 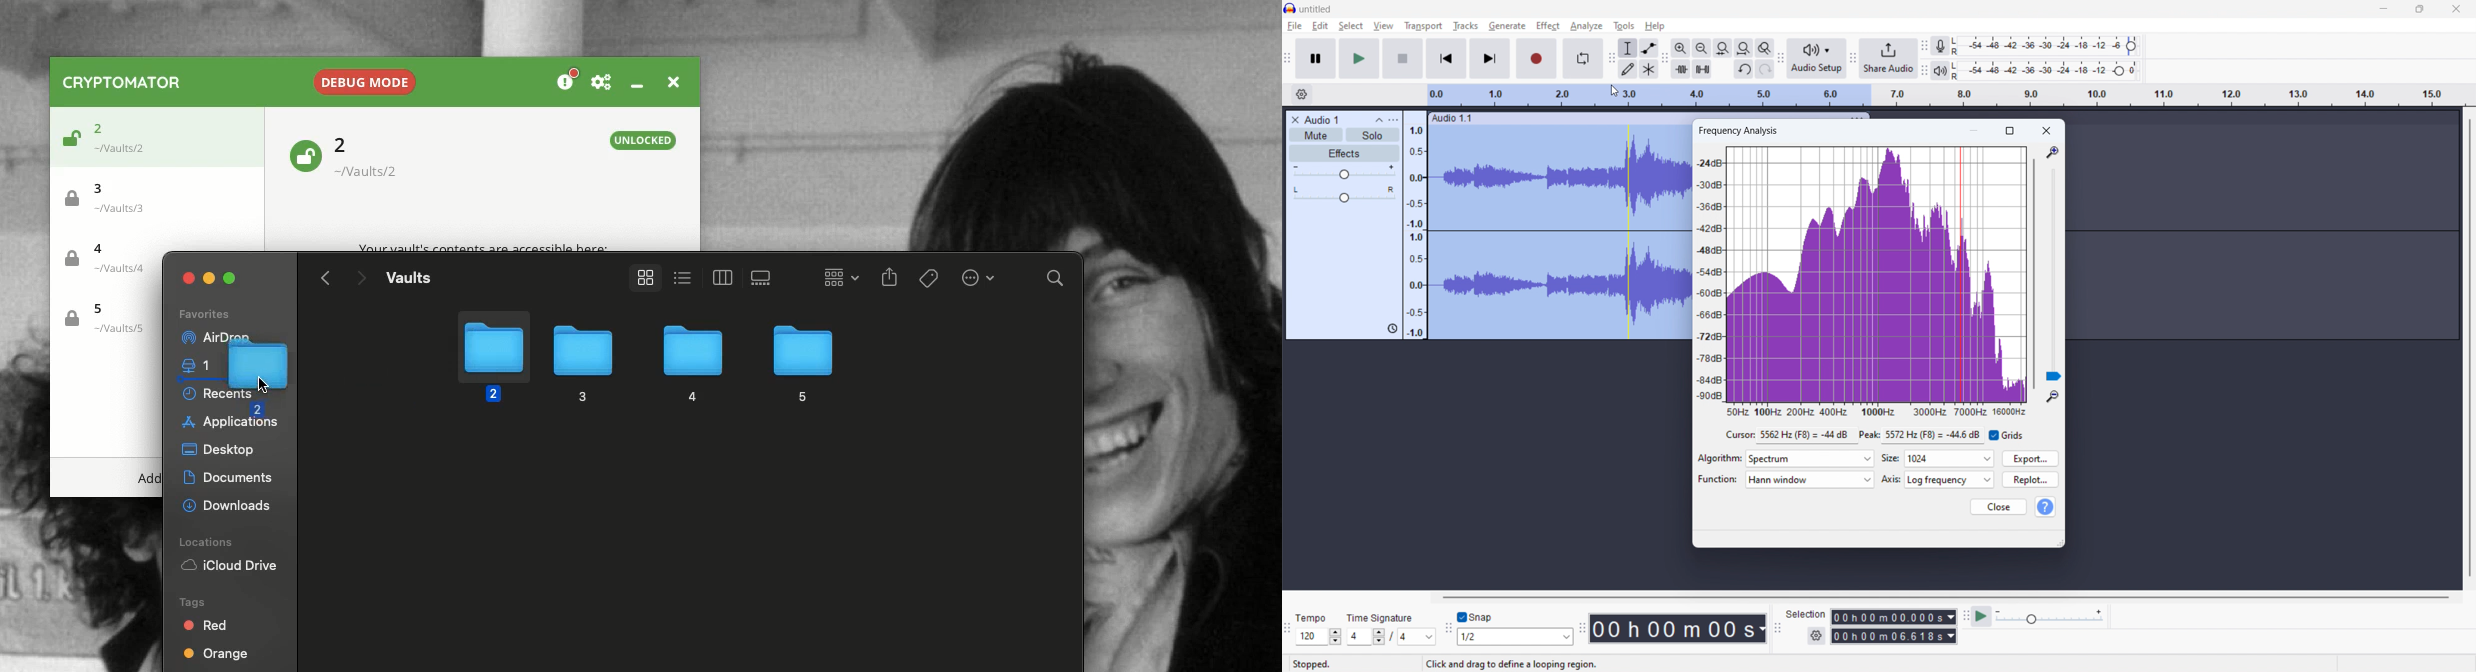 I want to click on amplitude, so click(x=1709, y=274).